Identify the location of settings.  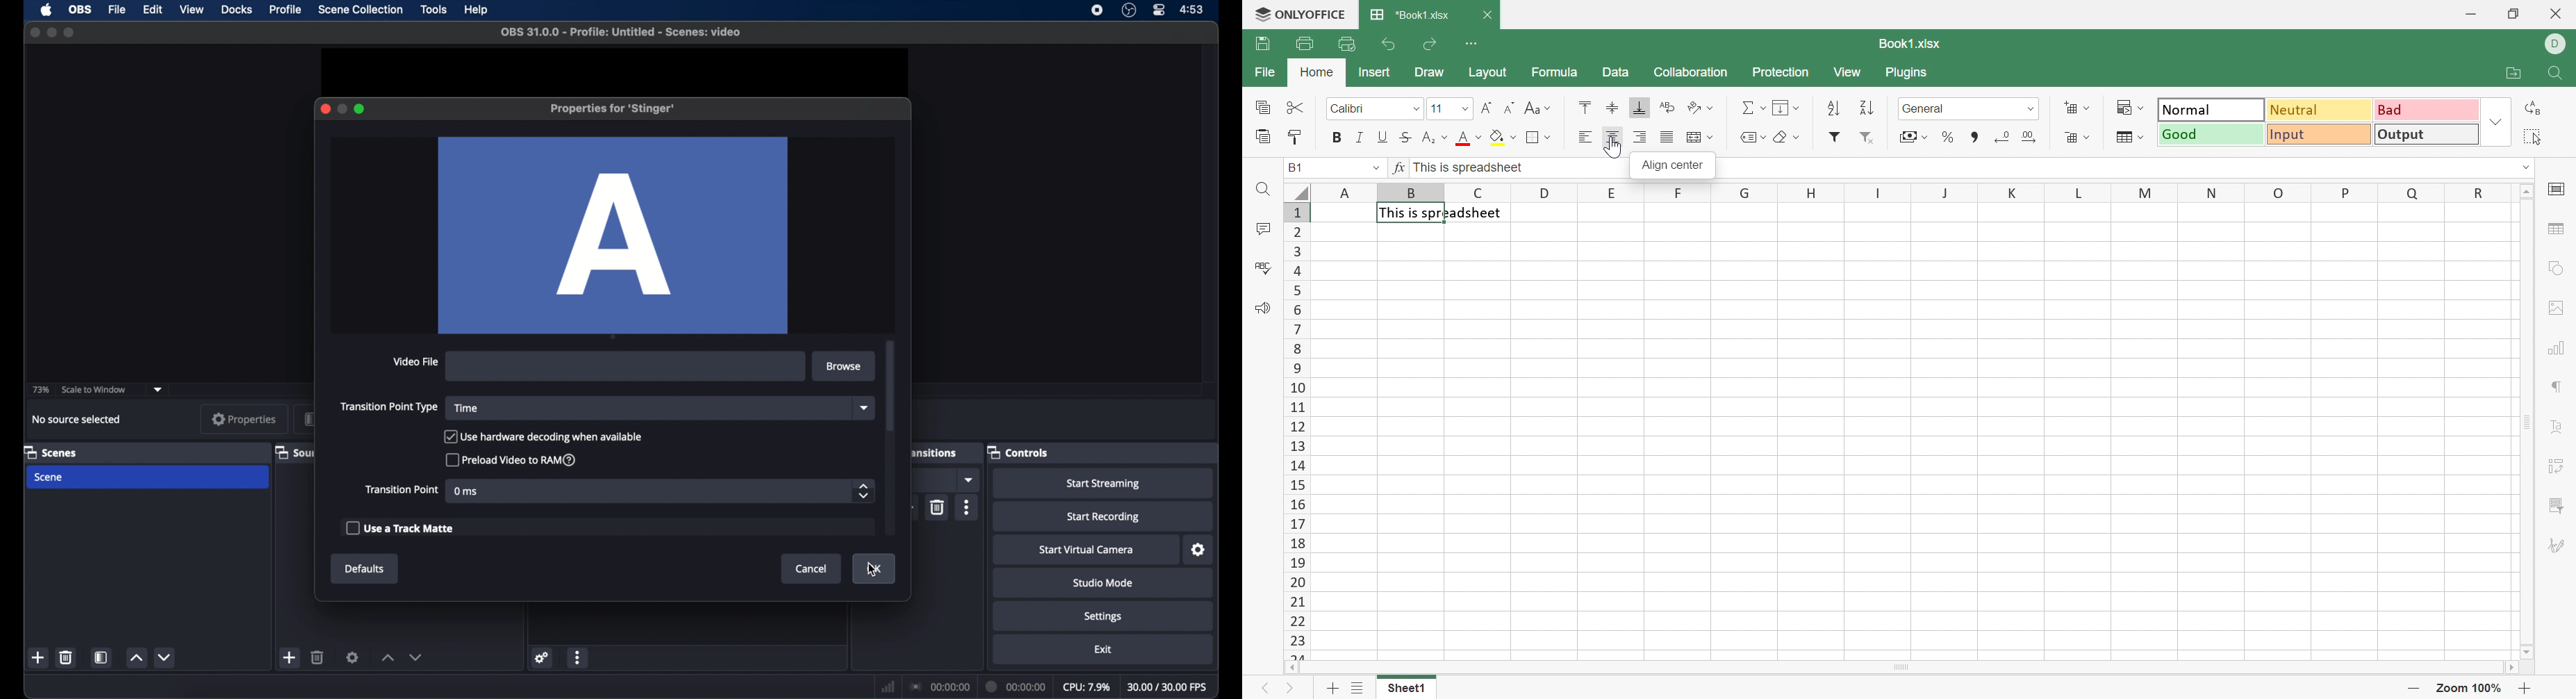
(1103, 617).